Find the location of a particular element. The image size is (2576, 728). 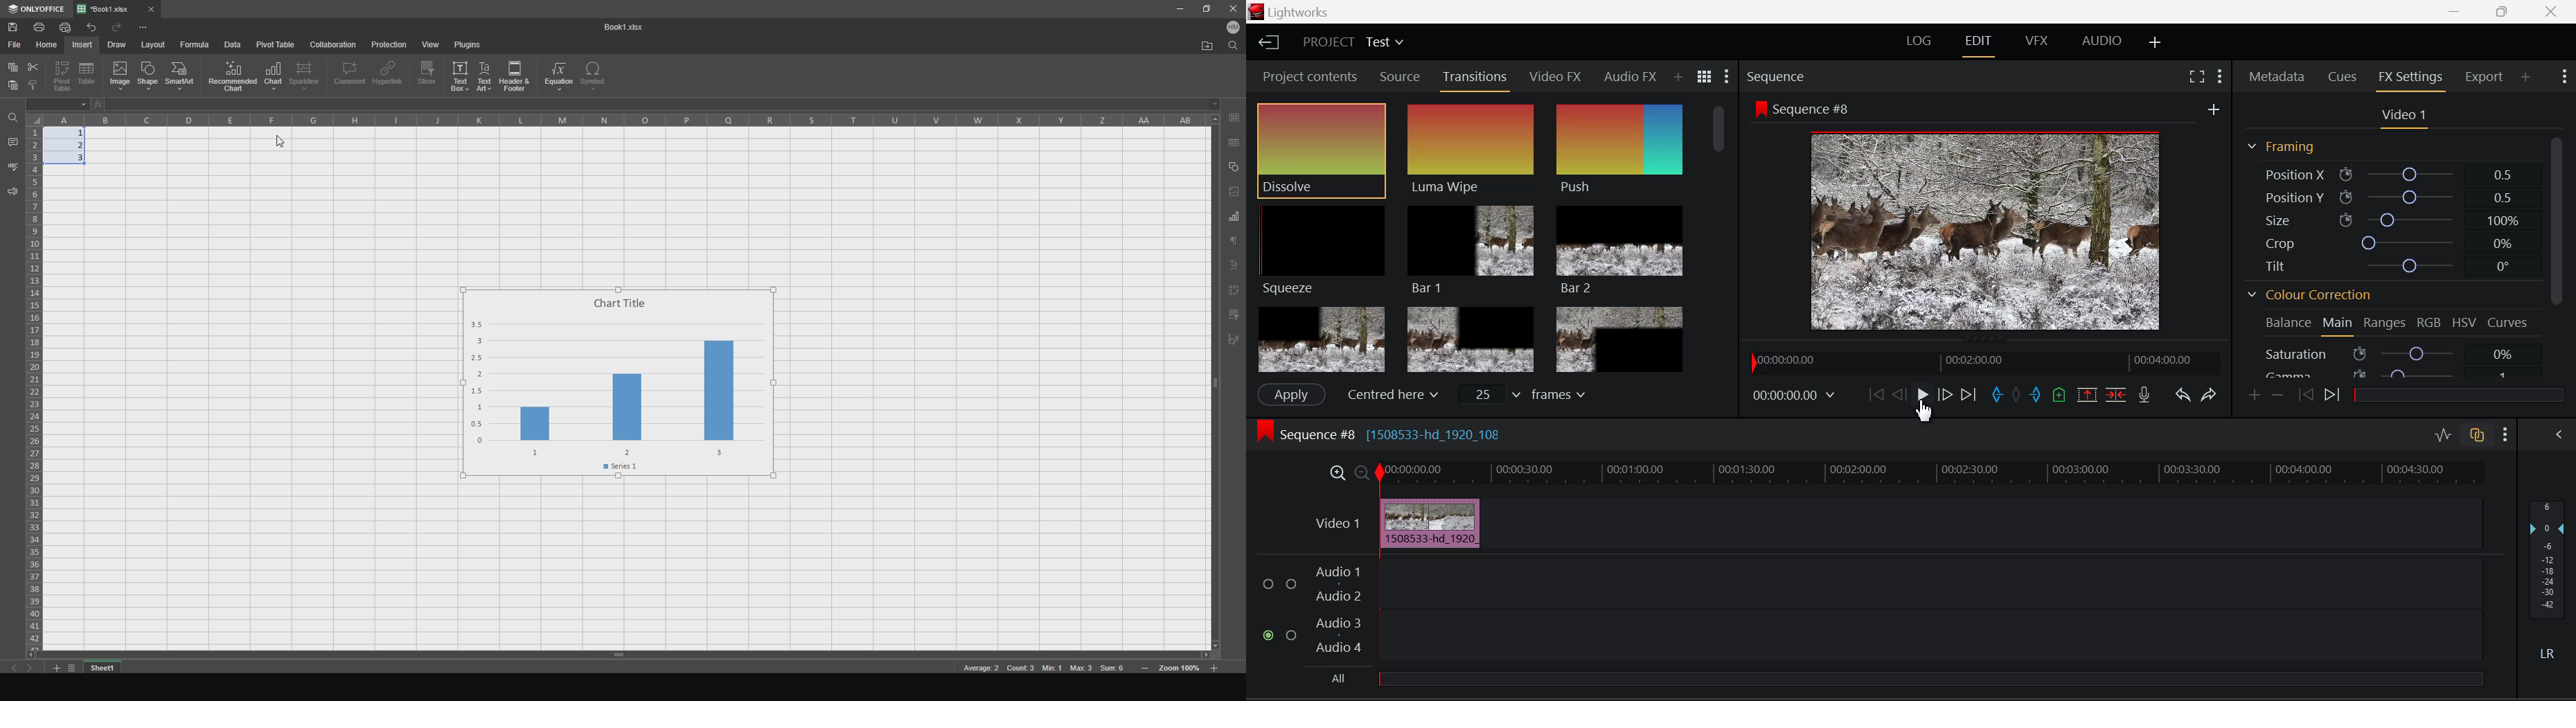

LOG Layout is located at coordinates (1919, 44).